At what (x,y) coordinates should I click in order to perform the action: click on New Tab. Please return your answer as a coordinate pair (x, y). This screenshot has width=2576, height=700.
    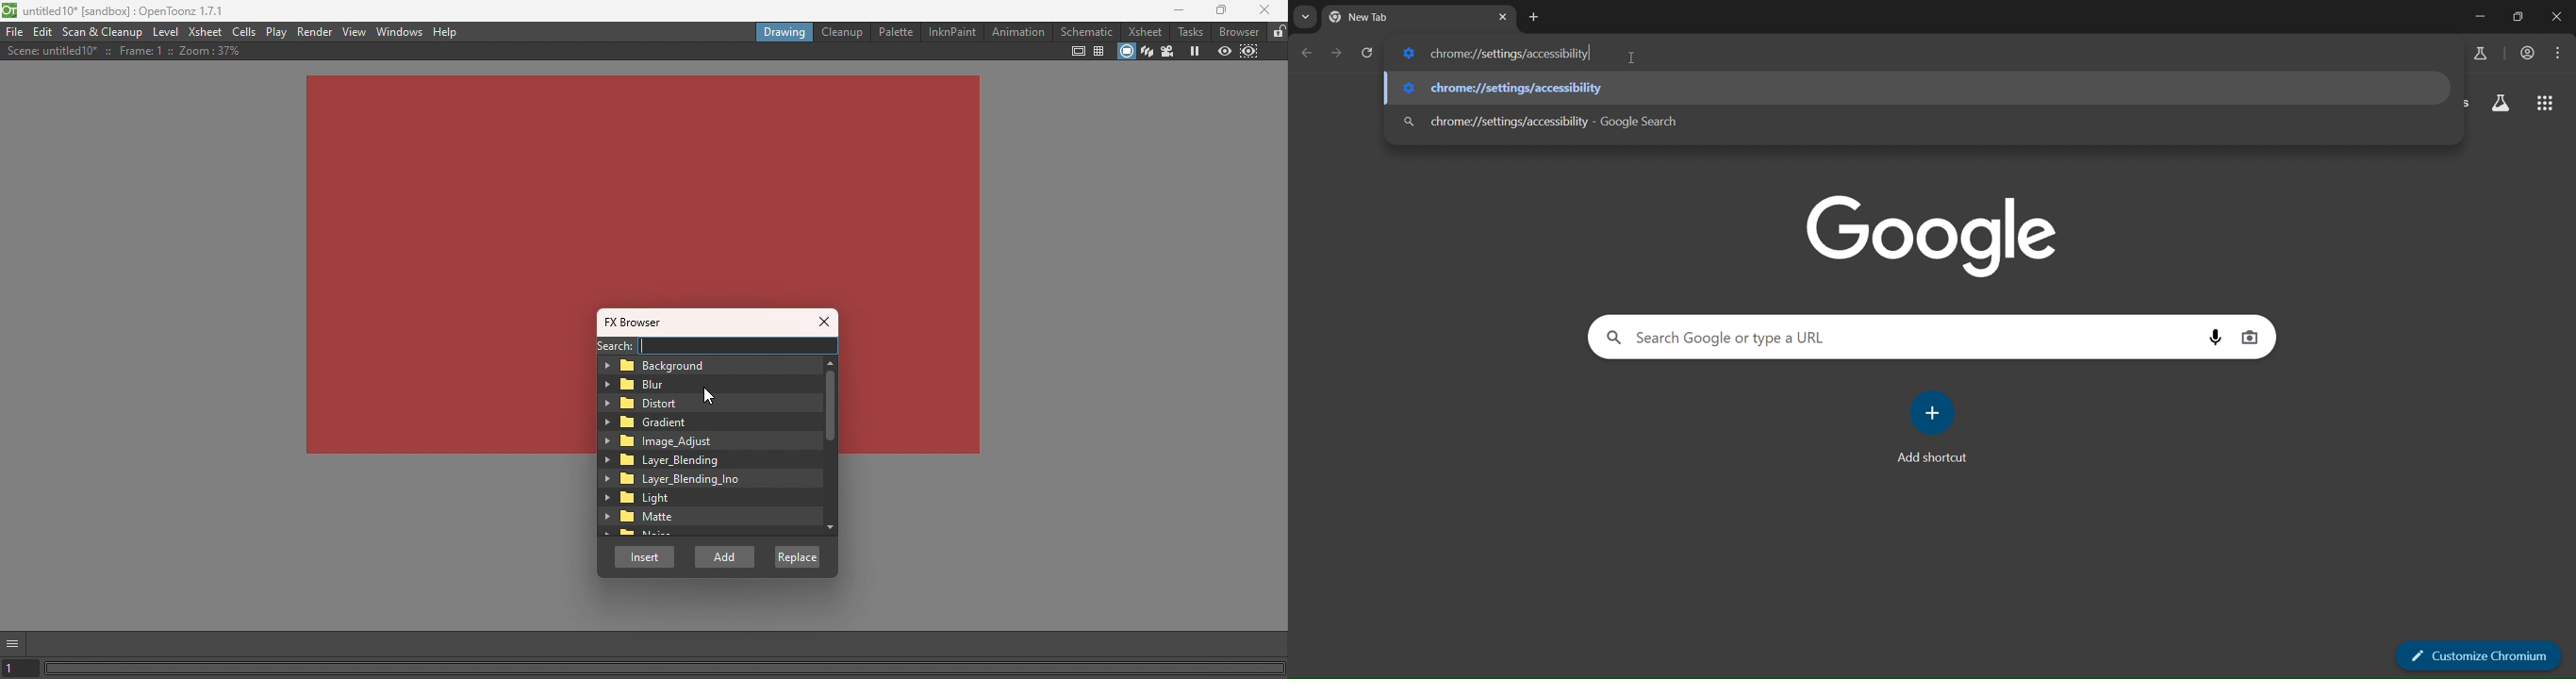
    Looking at the image, I should click on (1385, 18).